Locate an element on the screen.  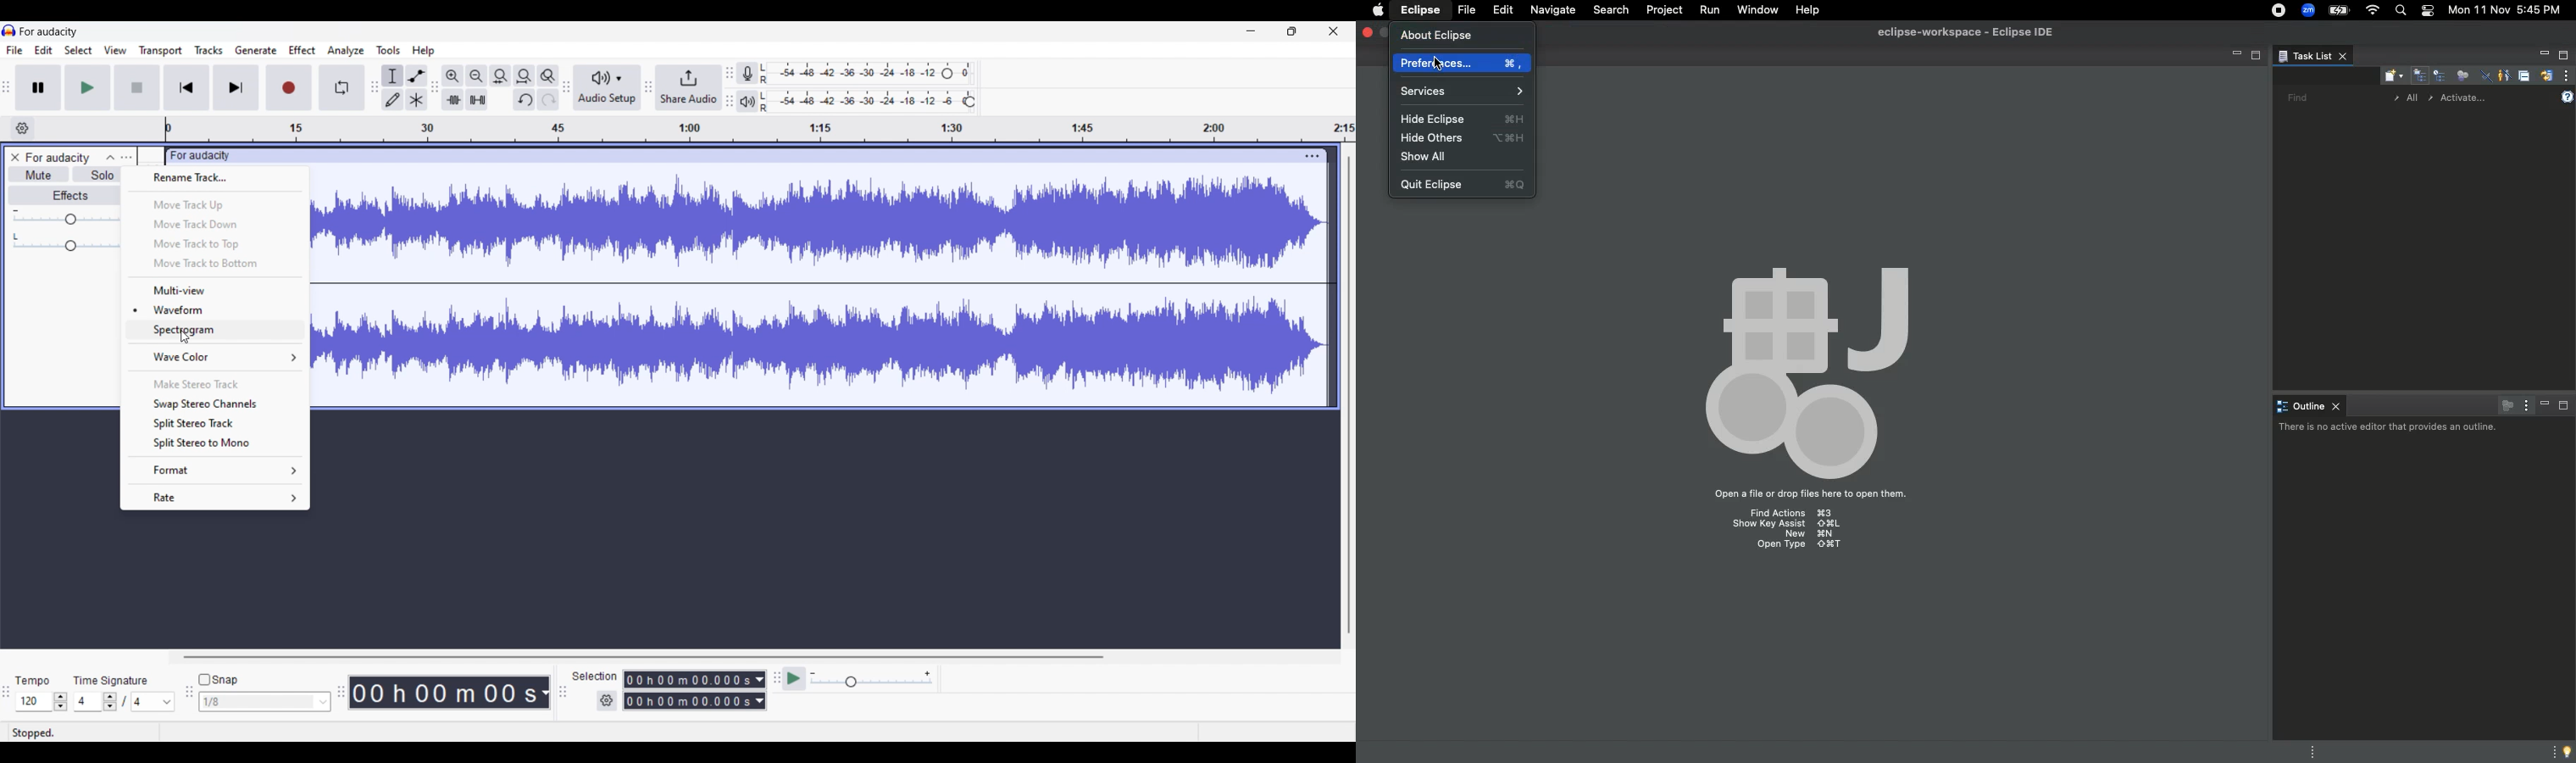
Enable looping is located at coordinates (342, 88).